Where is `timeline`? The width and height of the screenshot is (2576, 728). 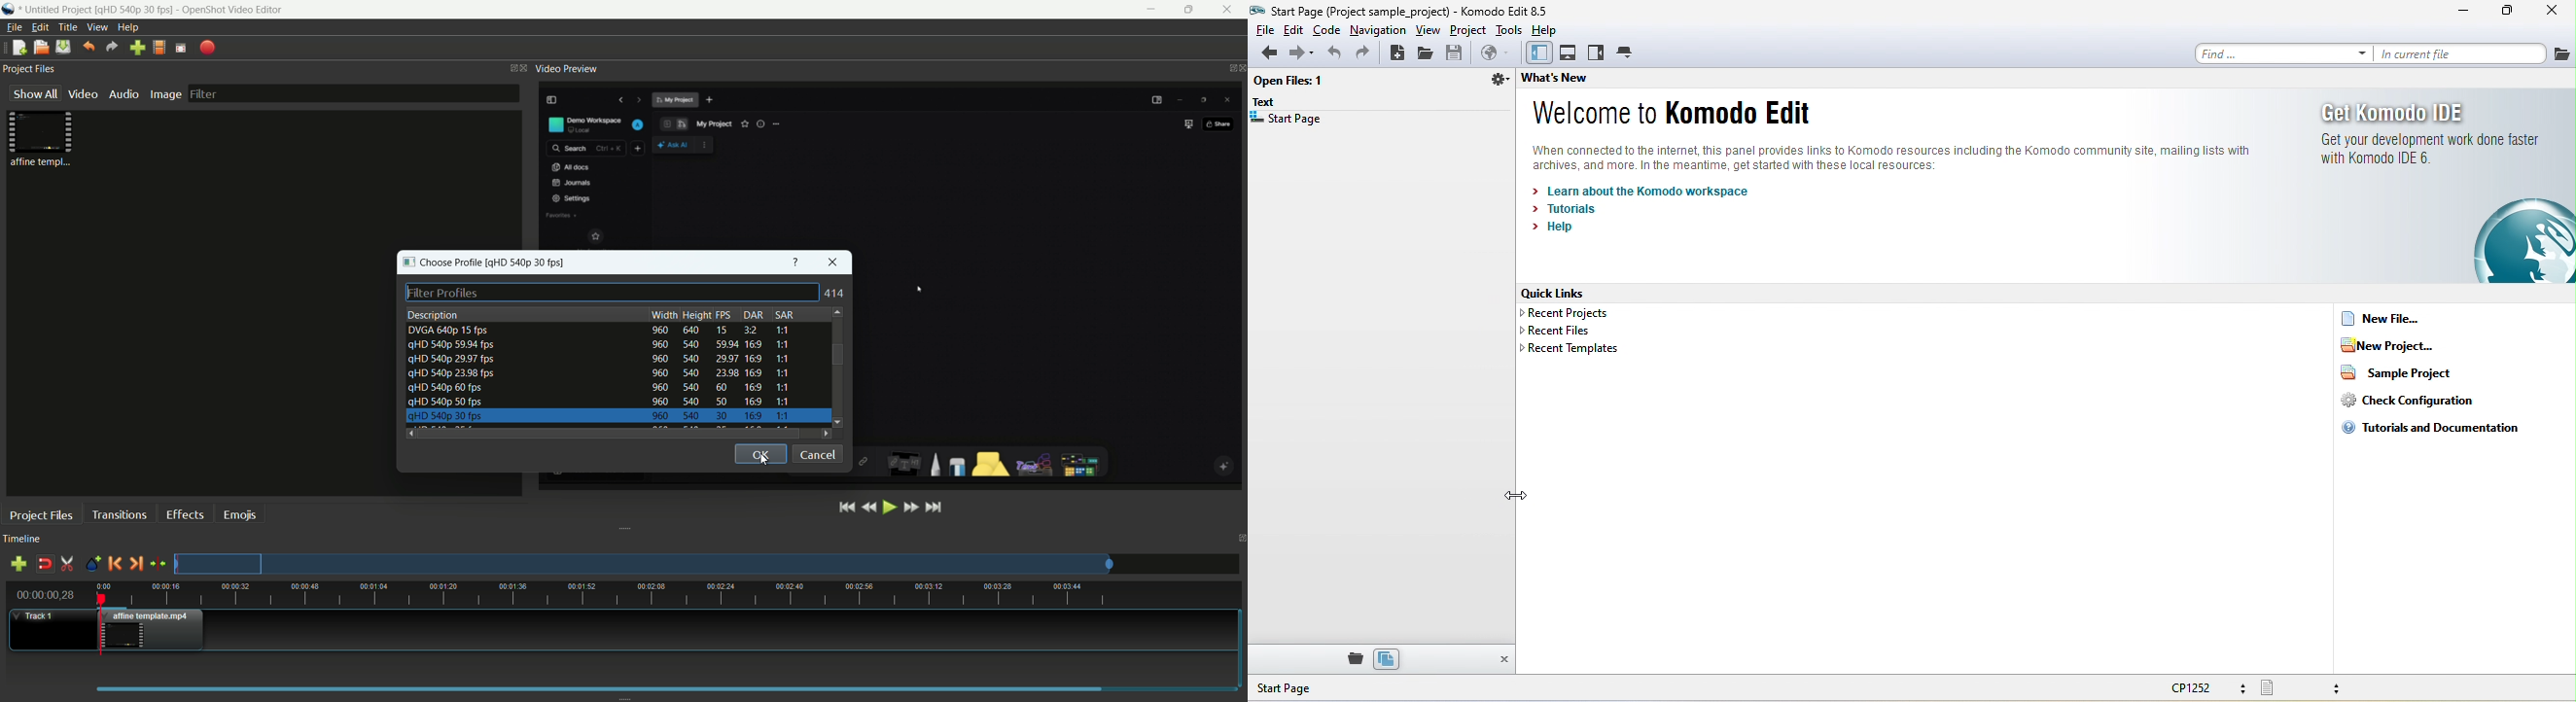 timeline is located at coordinates (22, 540).